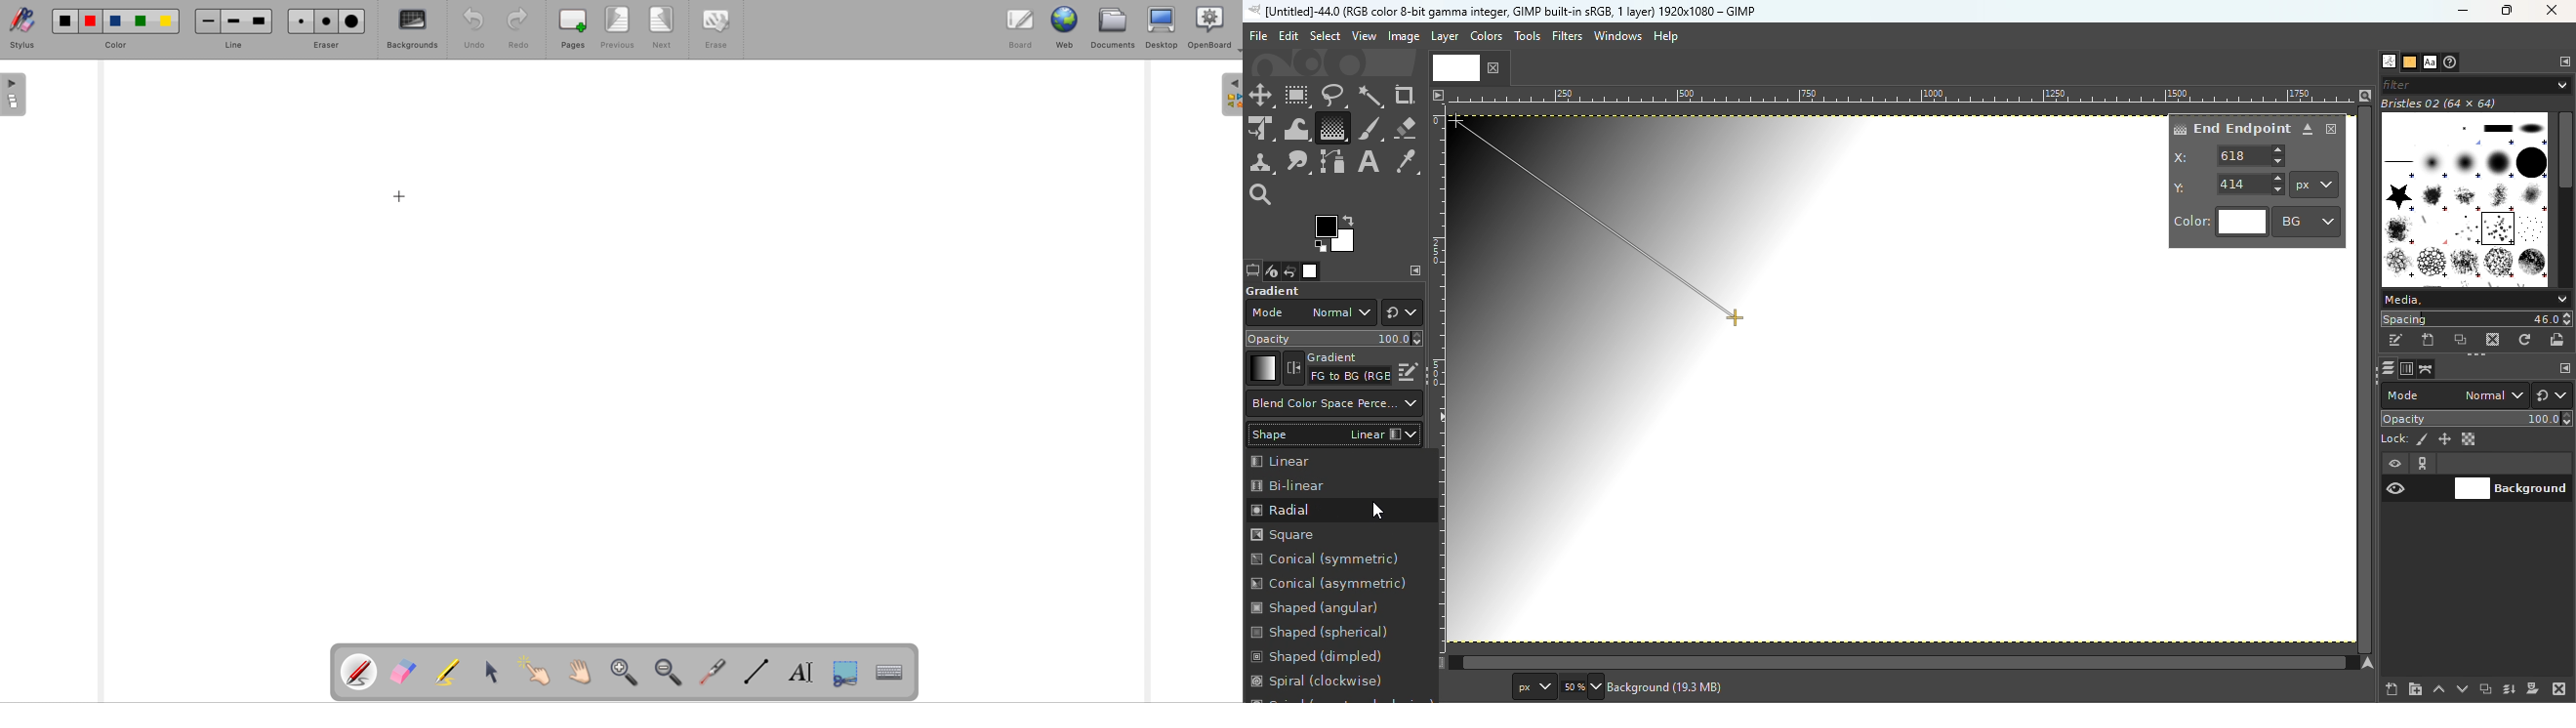 The height and width of the screenshot is (728, 2576). What do you see at coordinates (1325, 35) in the screenshot?
I see `Select` at bounding box center [1325, 35].